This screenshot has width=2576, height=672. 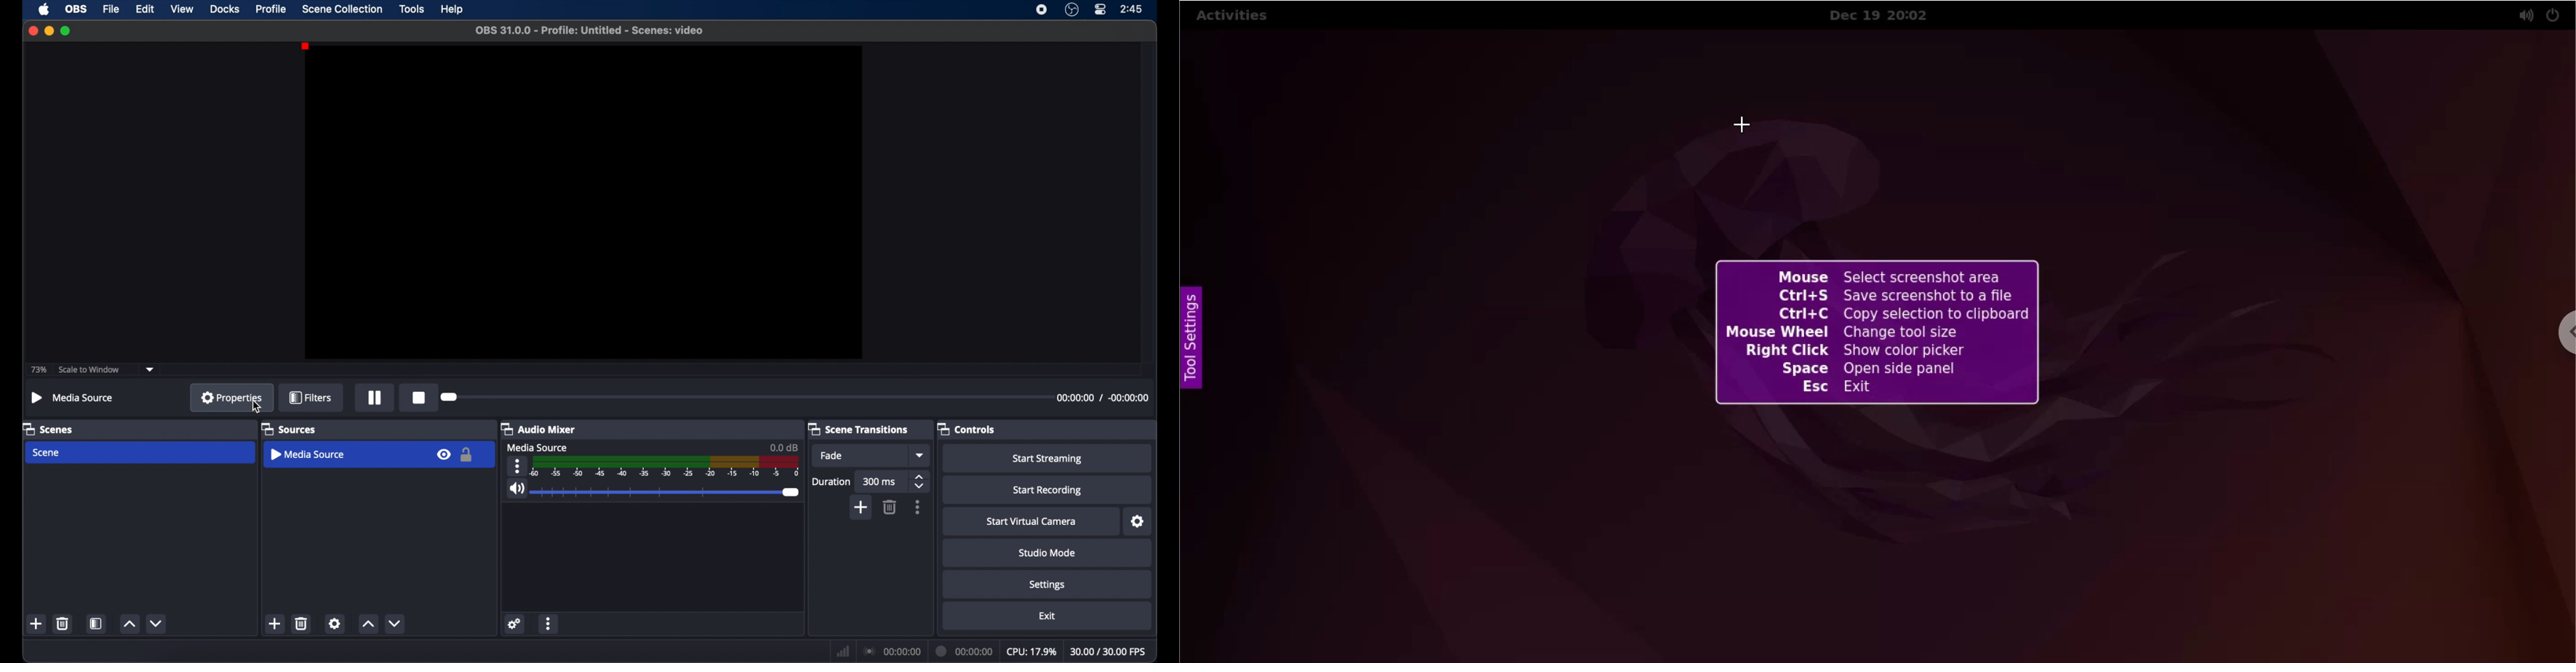 I want to click on record icon, so click(x=420, y=397).